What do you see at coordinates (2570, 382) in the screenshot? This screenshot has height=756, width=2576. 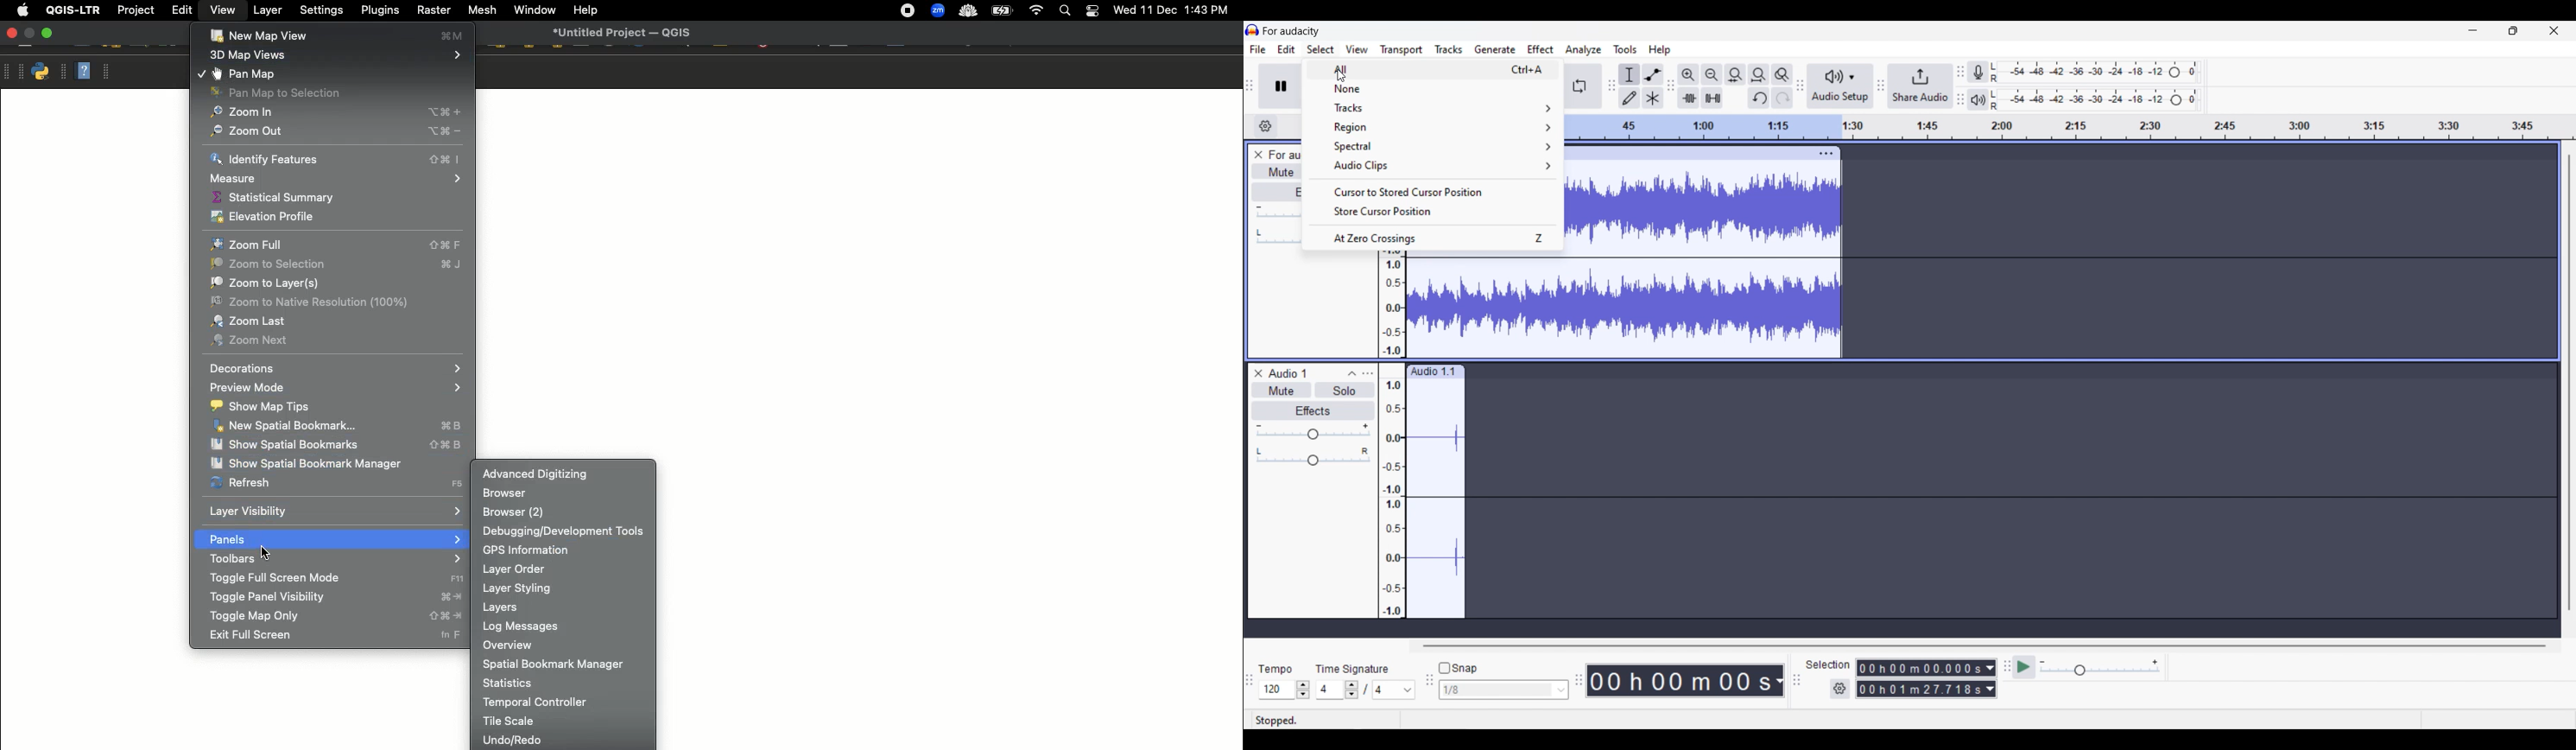 I see `Vertical slide bar` at bounding box center [2570, 382].